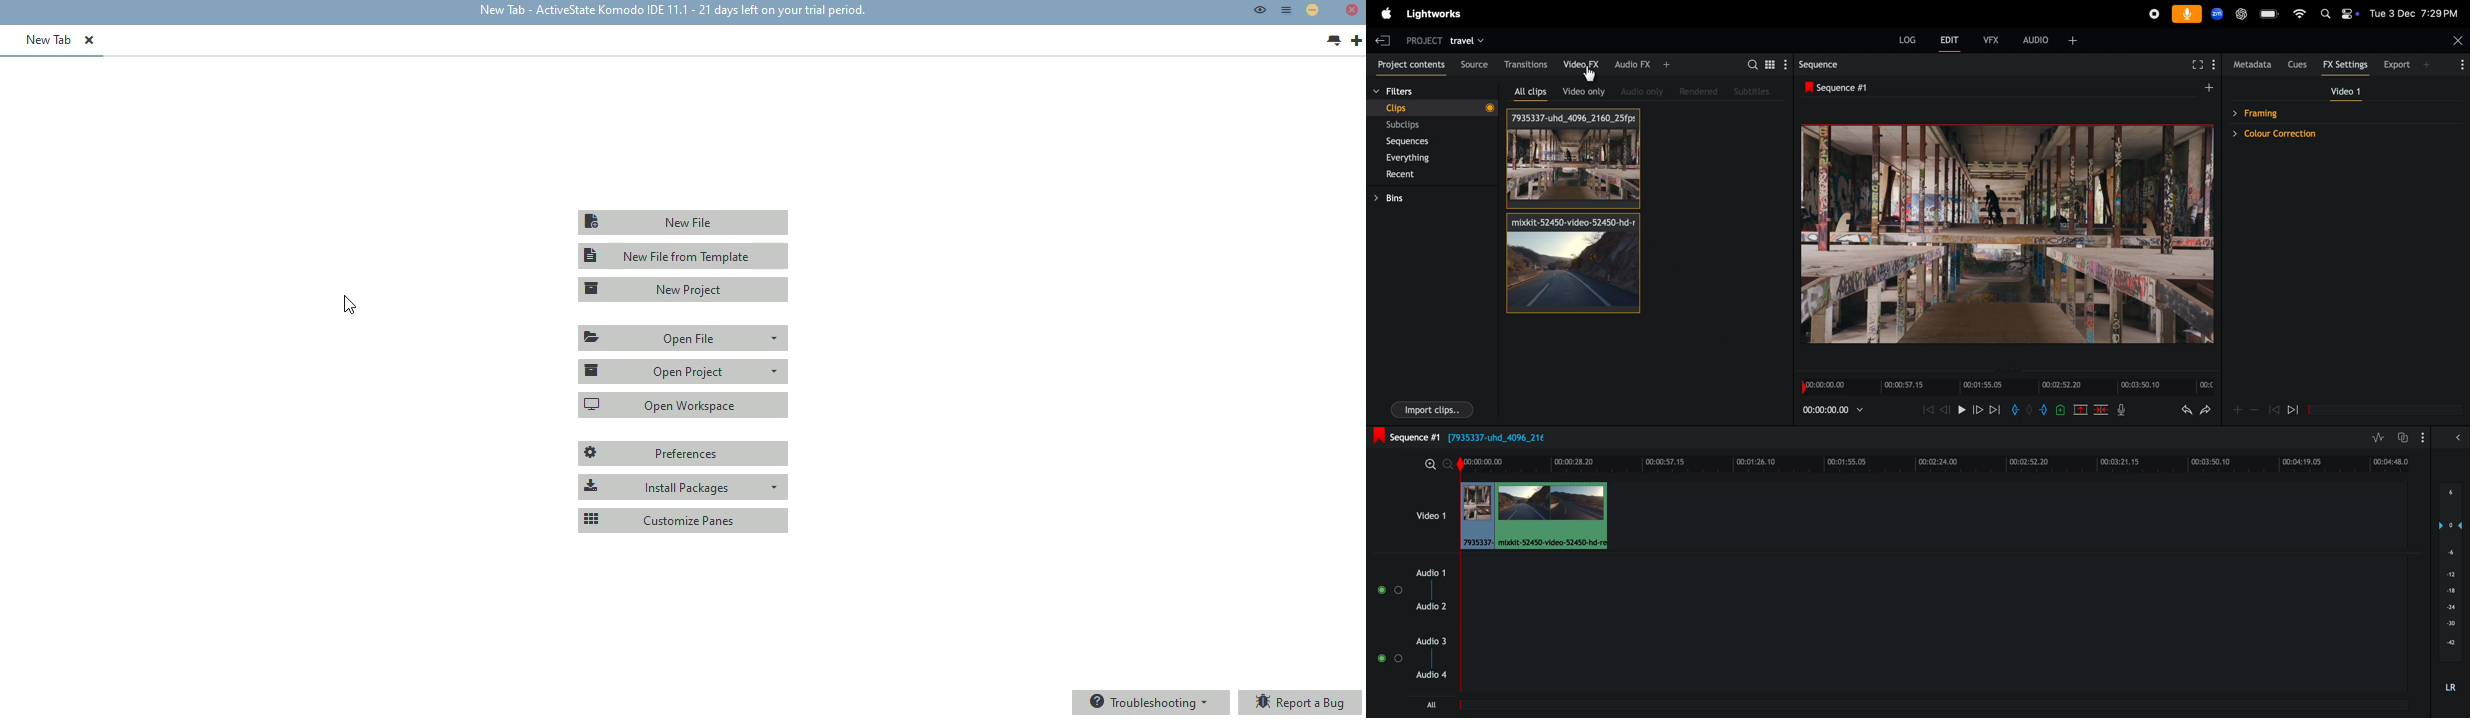  I want to click on zoom in, so click(1449, 466).